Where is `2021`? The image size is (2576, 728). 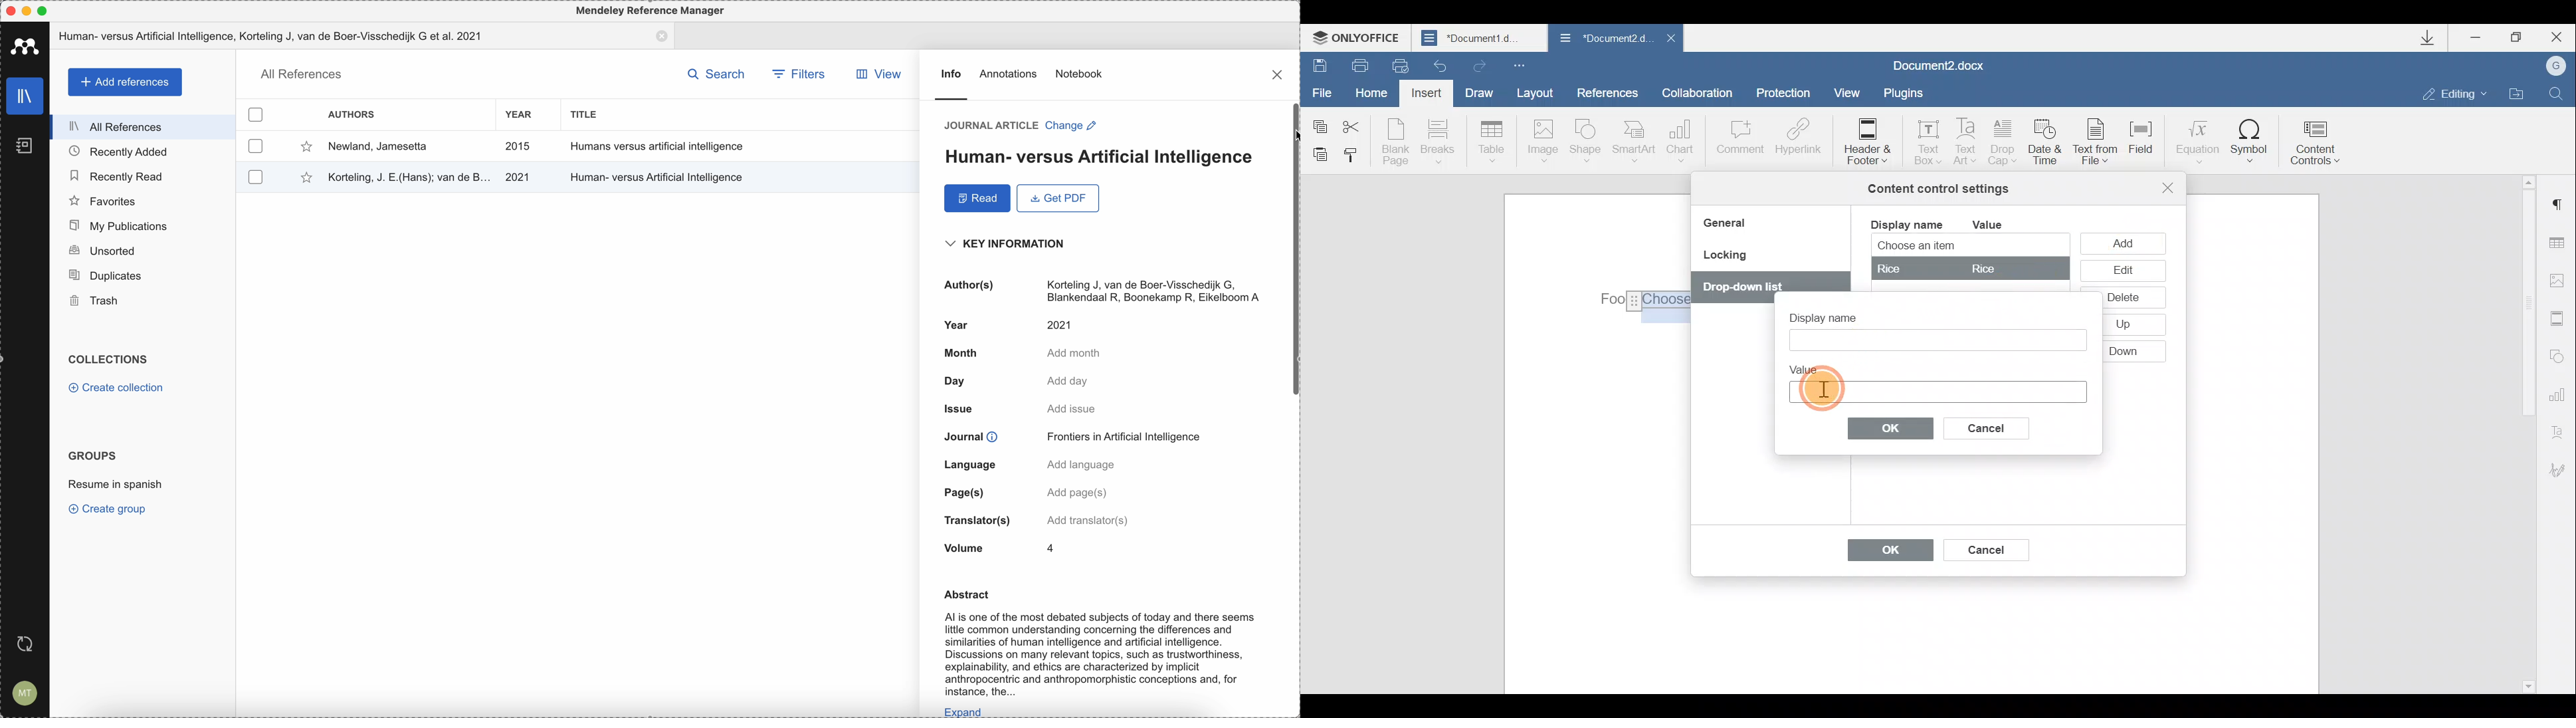
2021 is located at coordinates (518, 177).